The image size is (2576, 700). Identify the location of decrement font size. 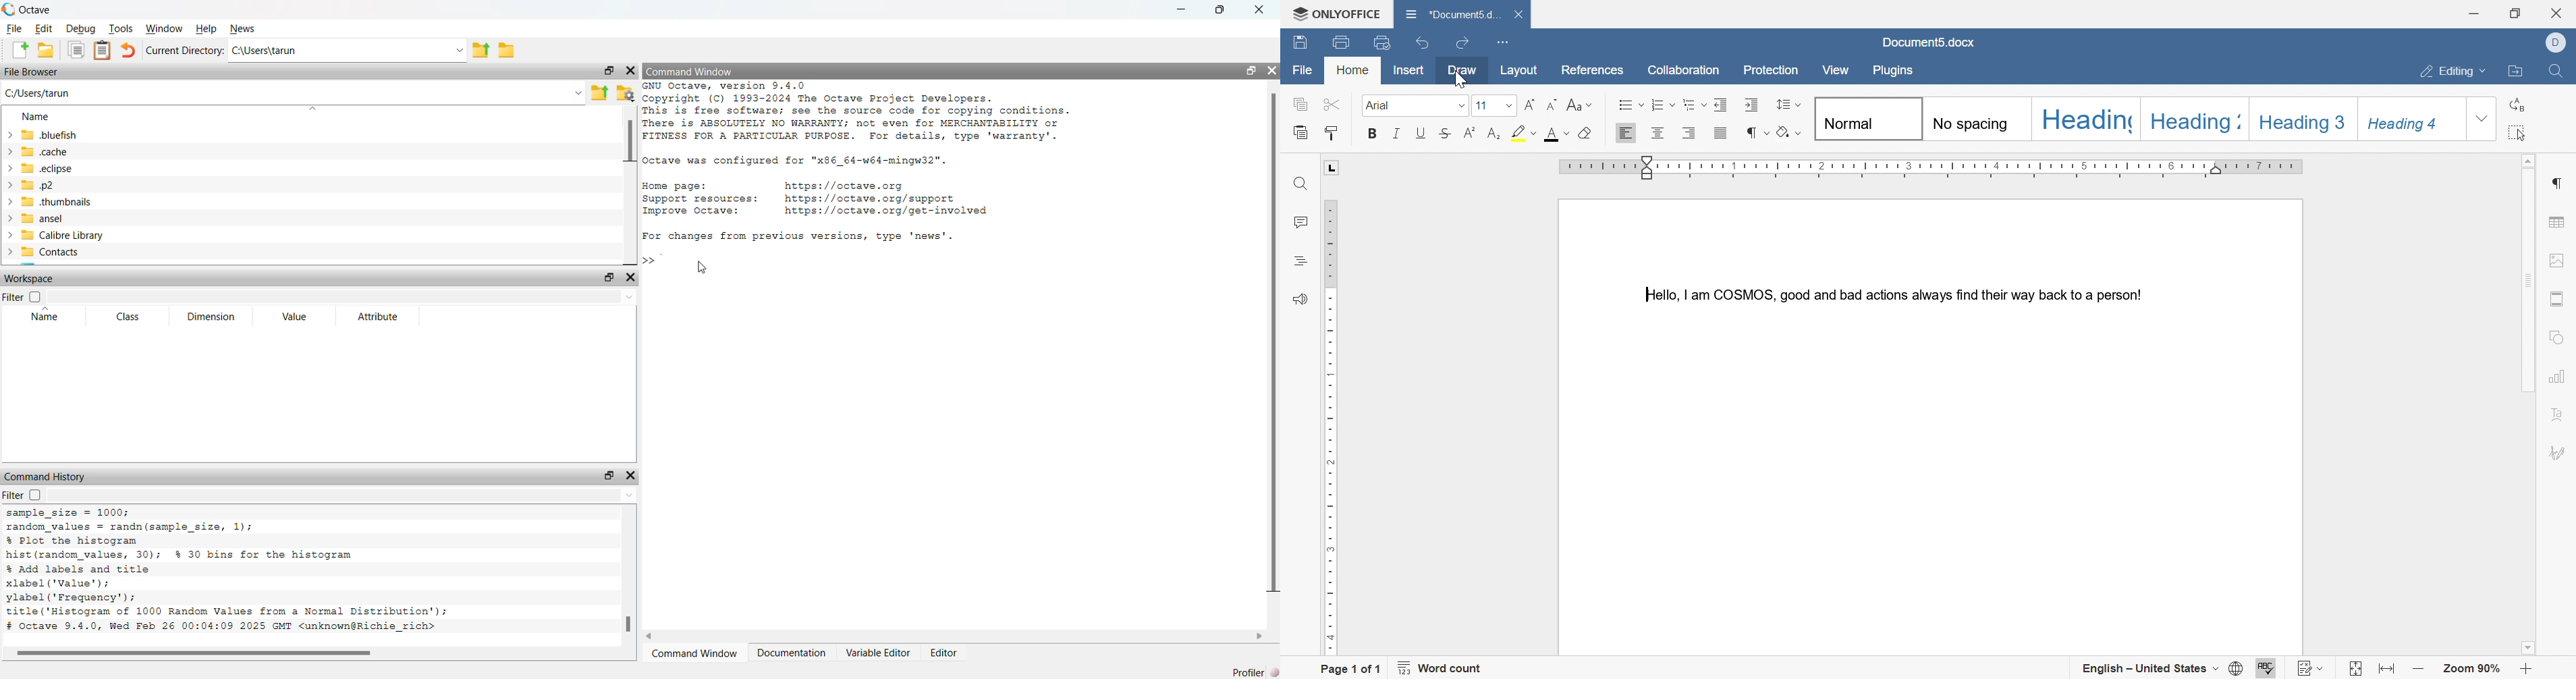
(1554, 104).